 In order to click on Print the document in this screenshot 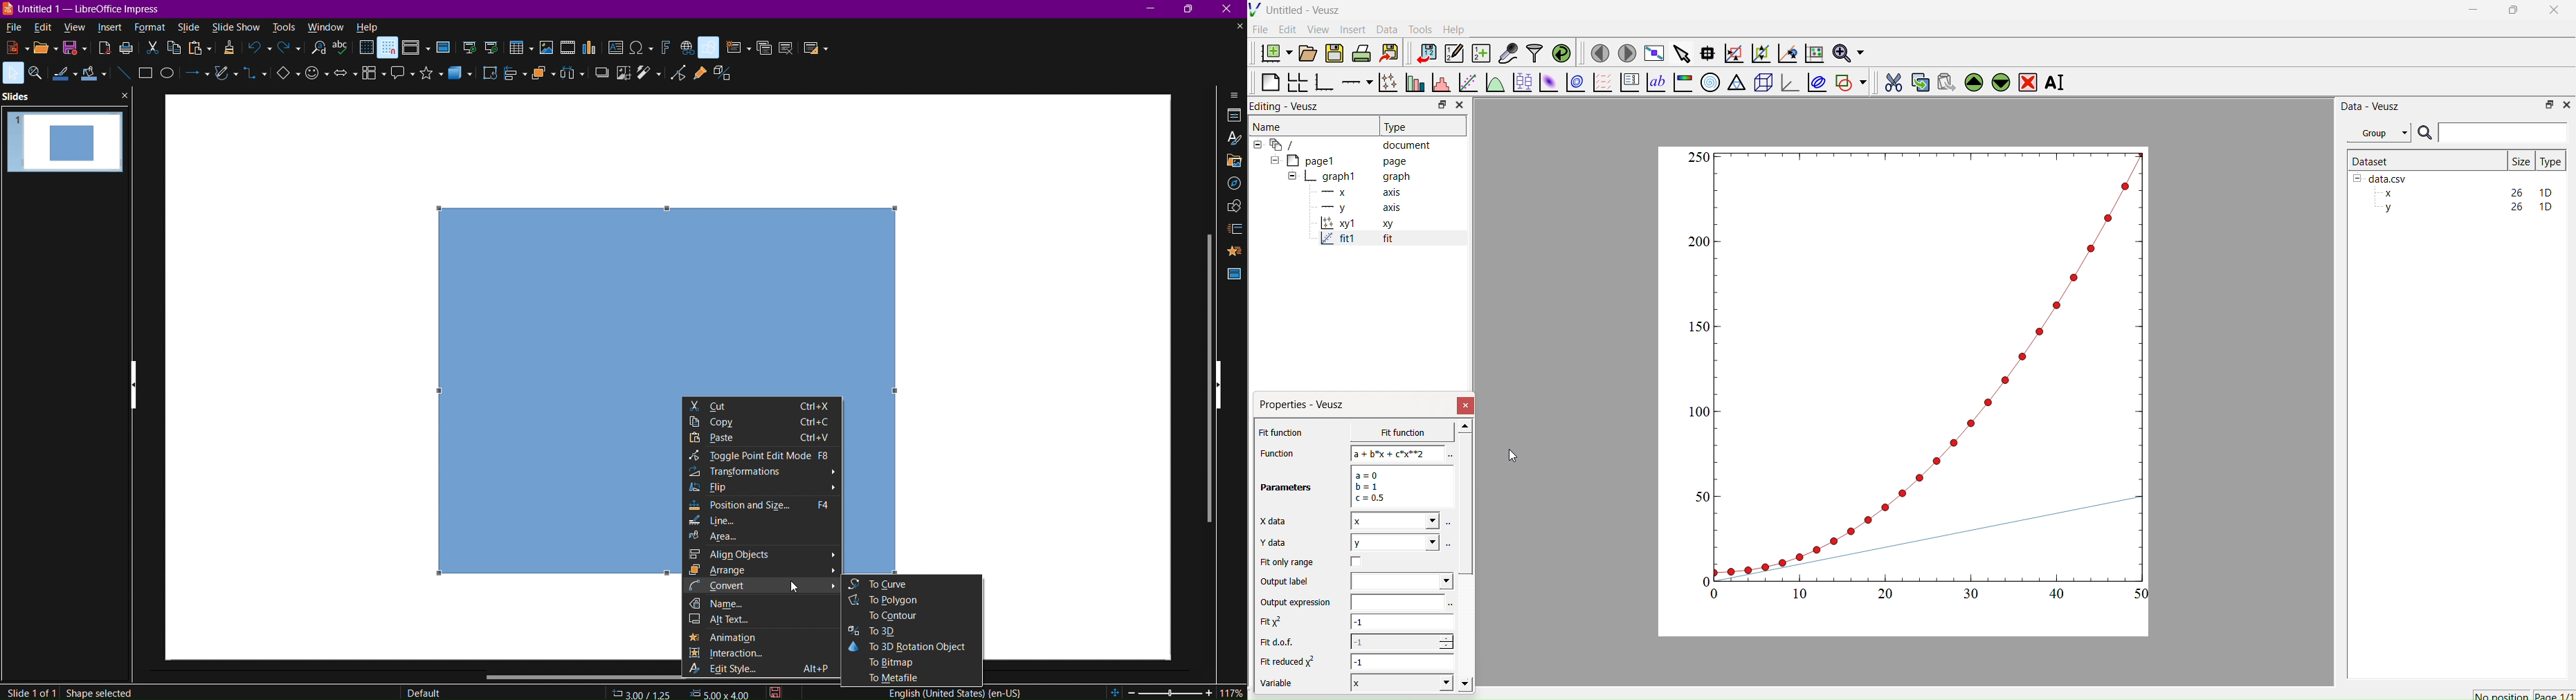, I will do `click(1361, 52)`.